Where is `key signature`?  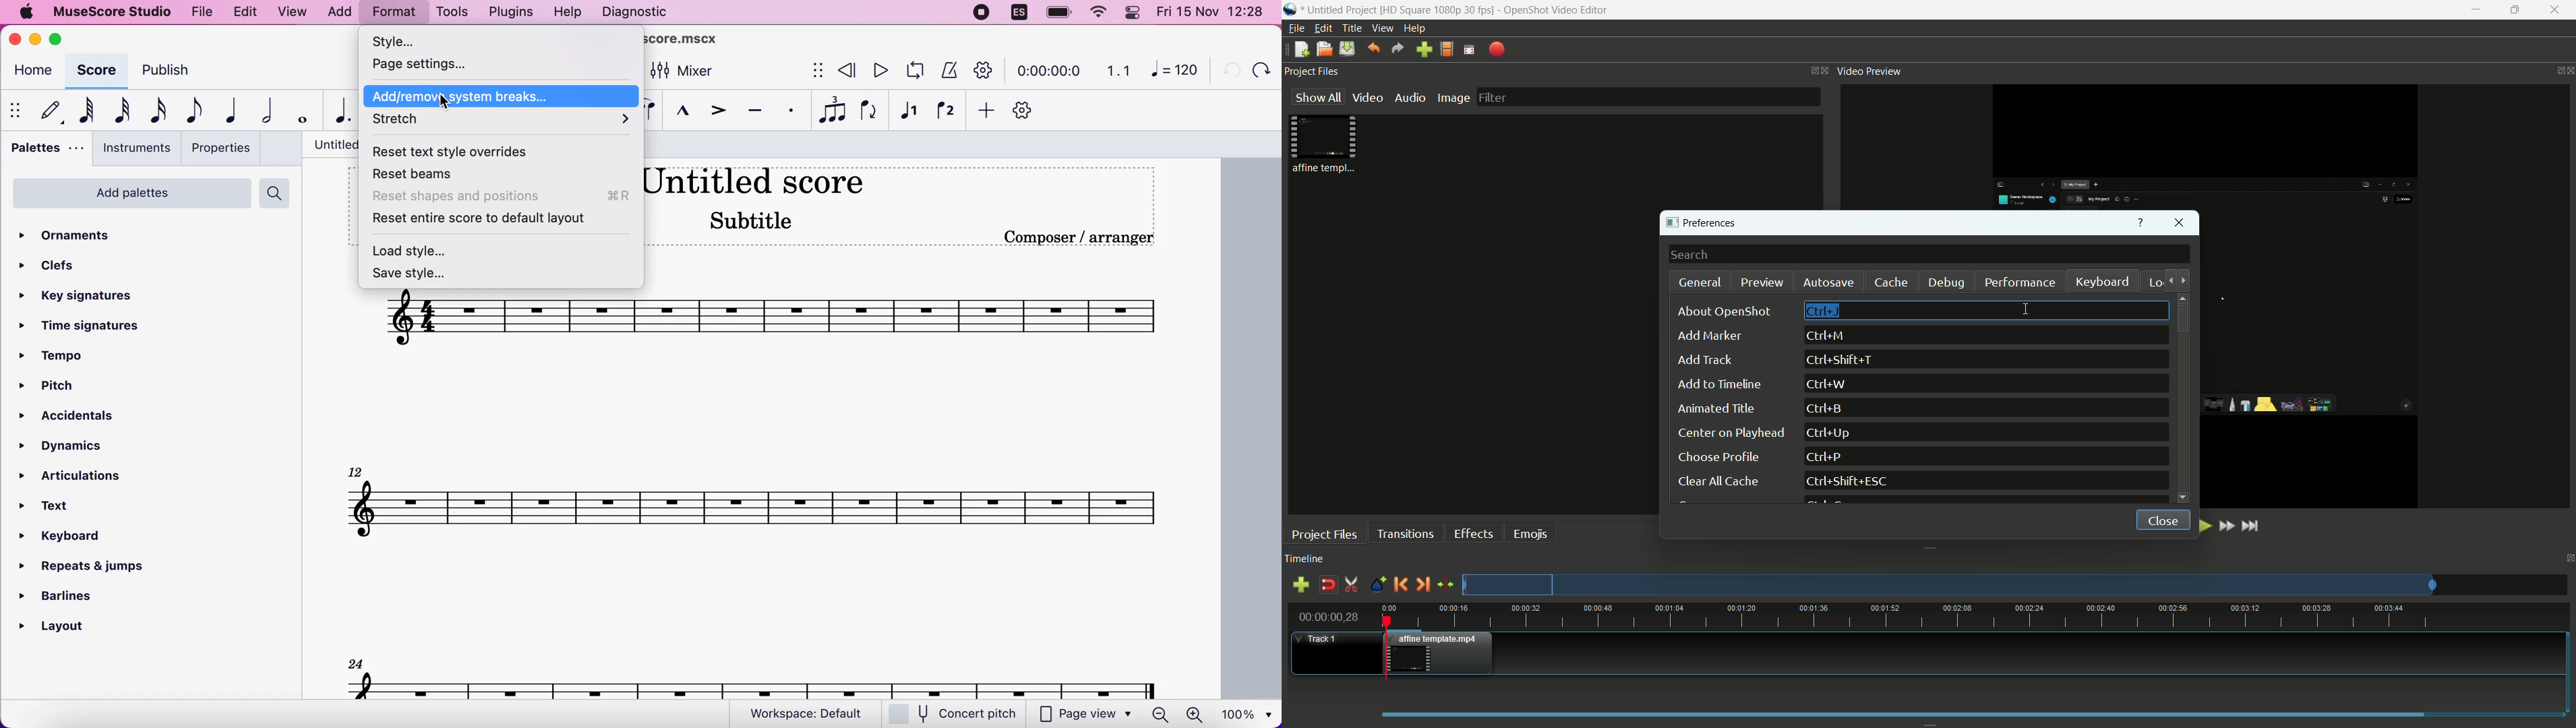 key signature is located at coordinates (87, 297).